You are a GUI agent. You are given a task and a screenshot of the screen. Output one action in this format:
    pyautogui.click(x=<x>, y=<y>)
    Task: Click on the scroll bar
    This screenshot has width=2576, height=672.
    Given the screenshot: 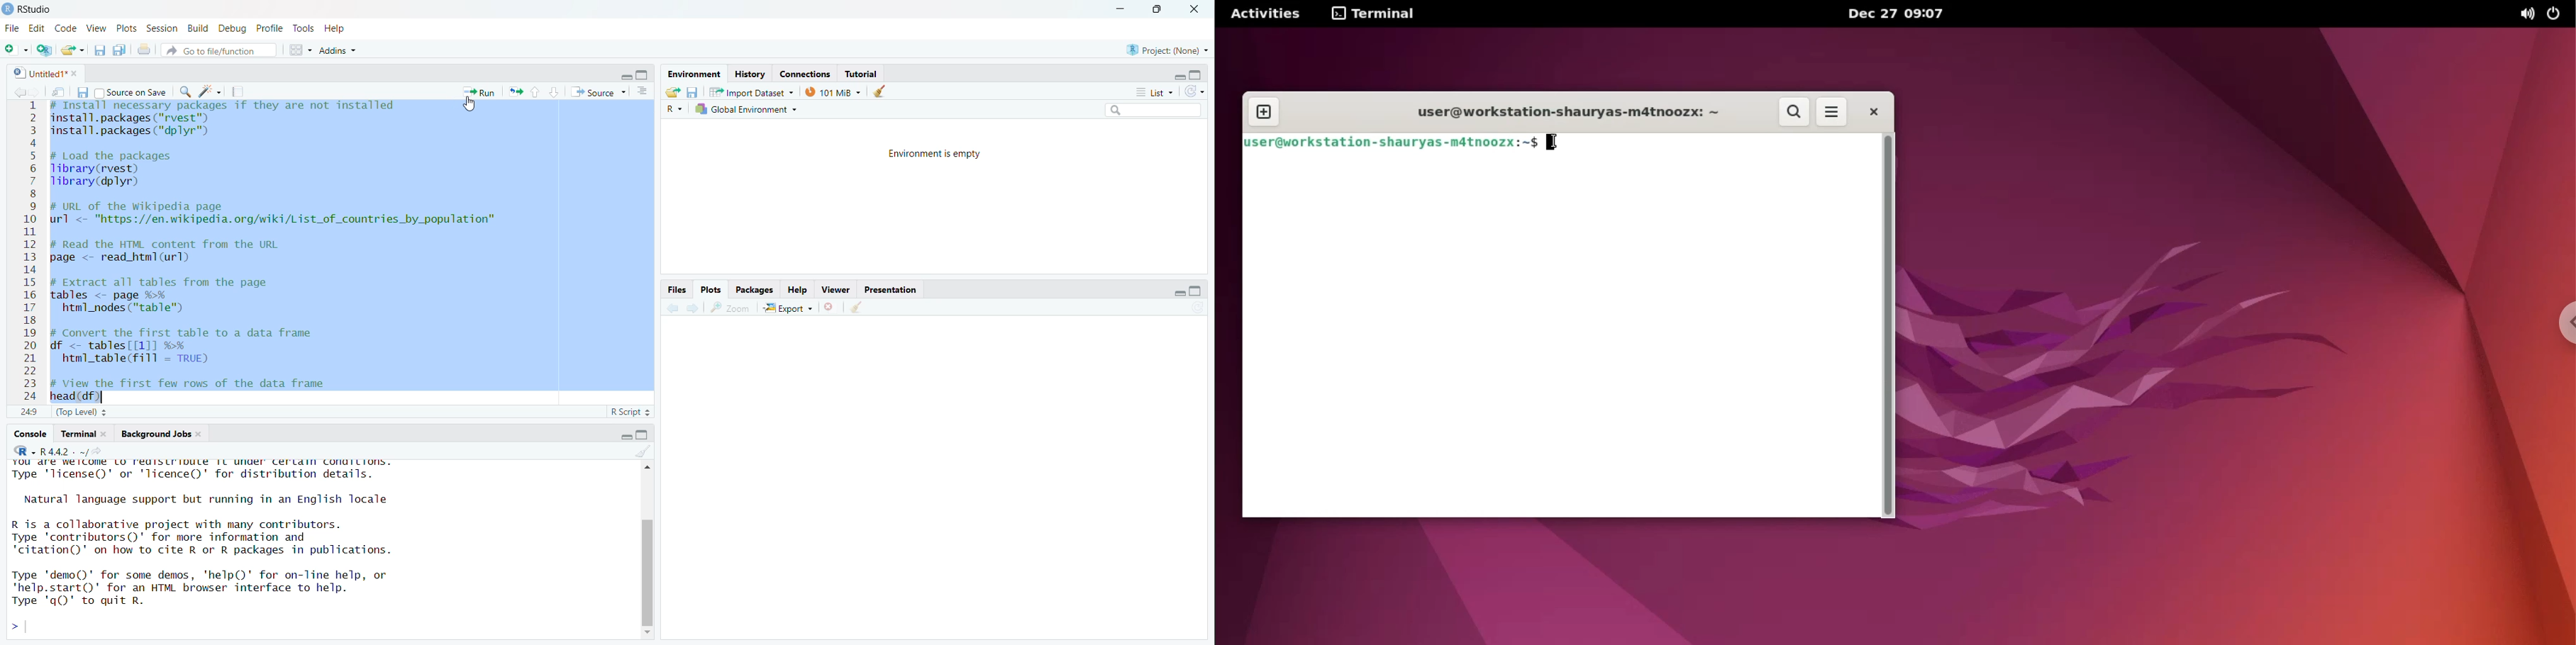 What is the action you would take?
    pyautogui.click(x=647, y=571)
    